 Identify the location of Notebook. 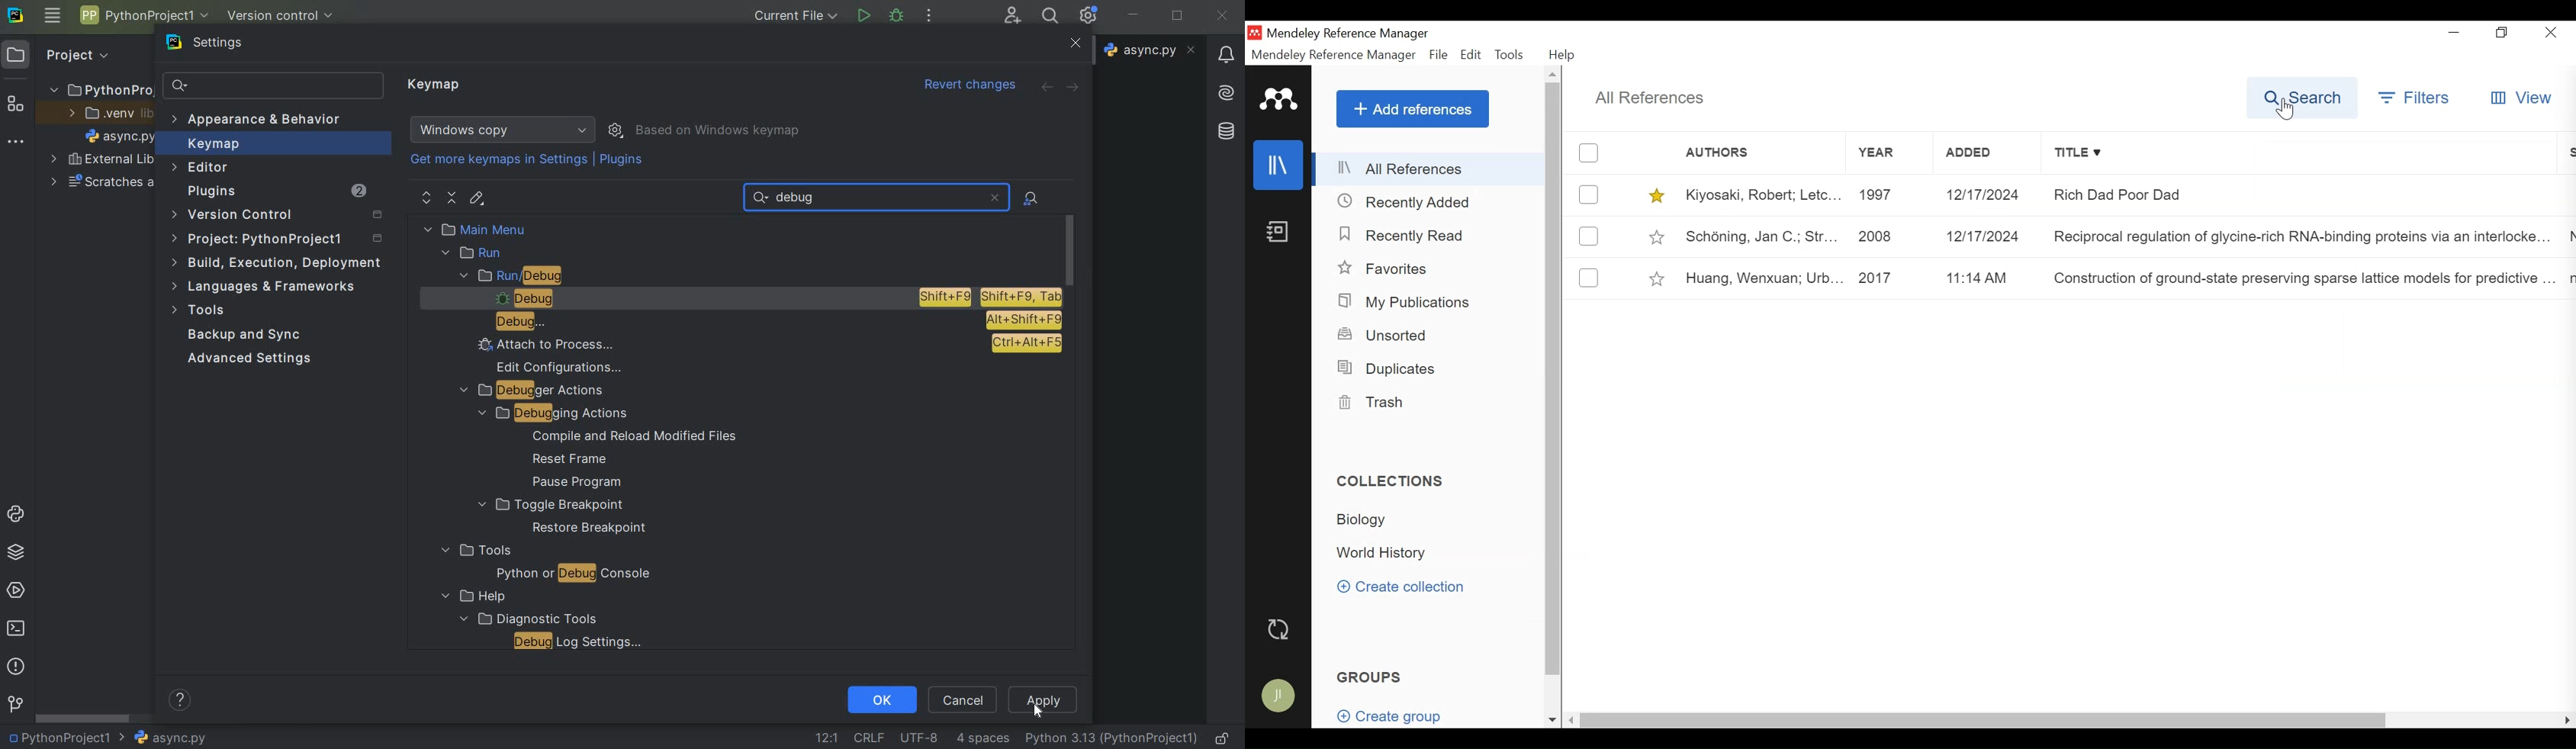
(1280, 230).